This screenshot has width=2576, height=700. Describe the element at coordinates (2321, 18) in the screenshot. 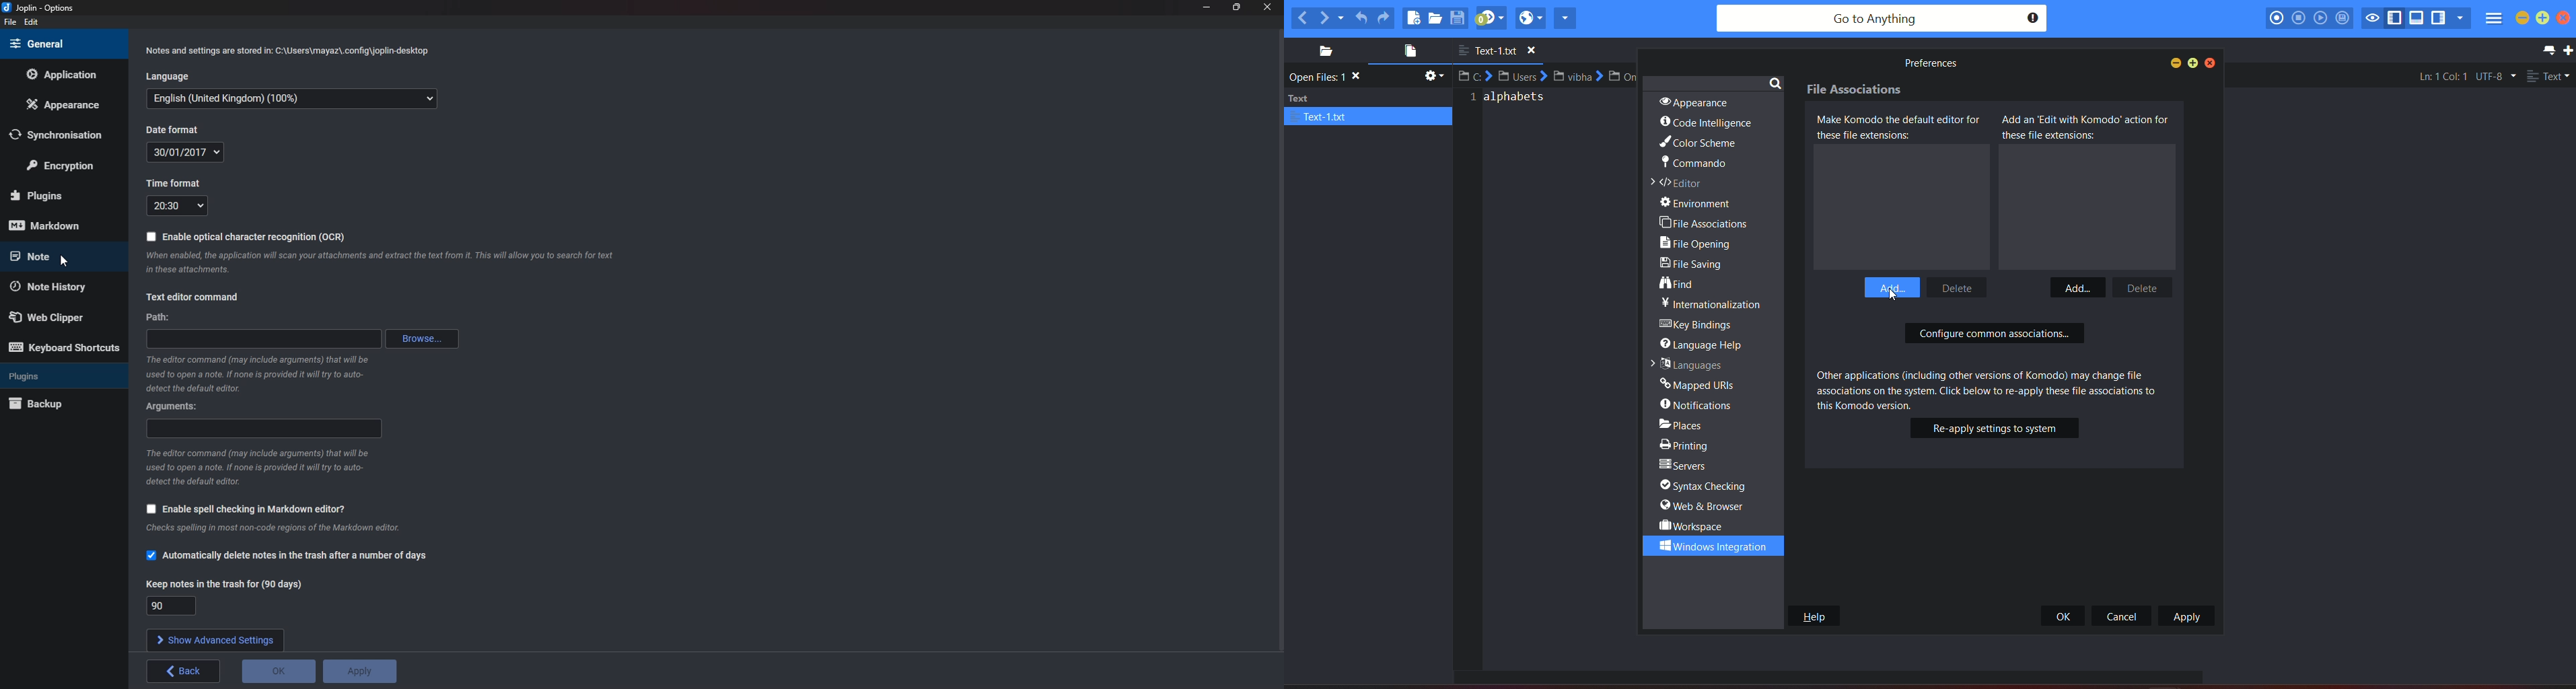

I see `play last macro` at that location.